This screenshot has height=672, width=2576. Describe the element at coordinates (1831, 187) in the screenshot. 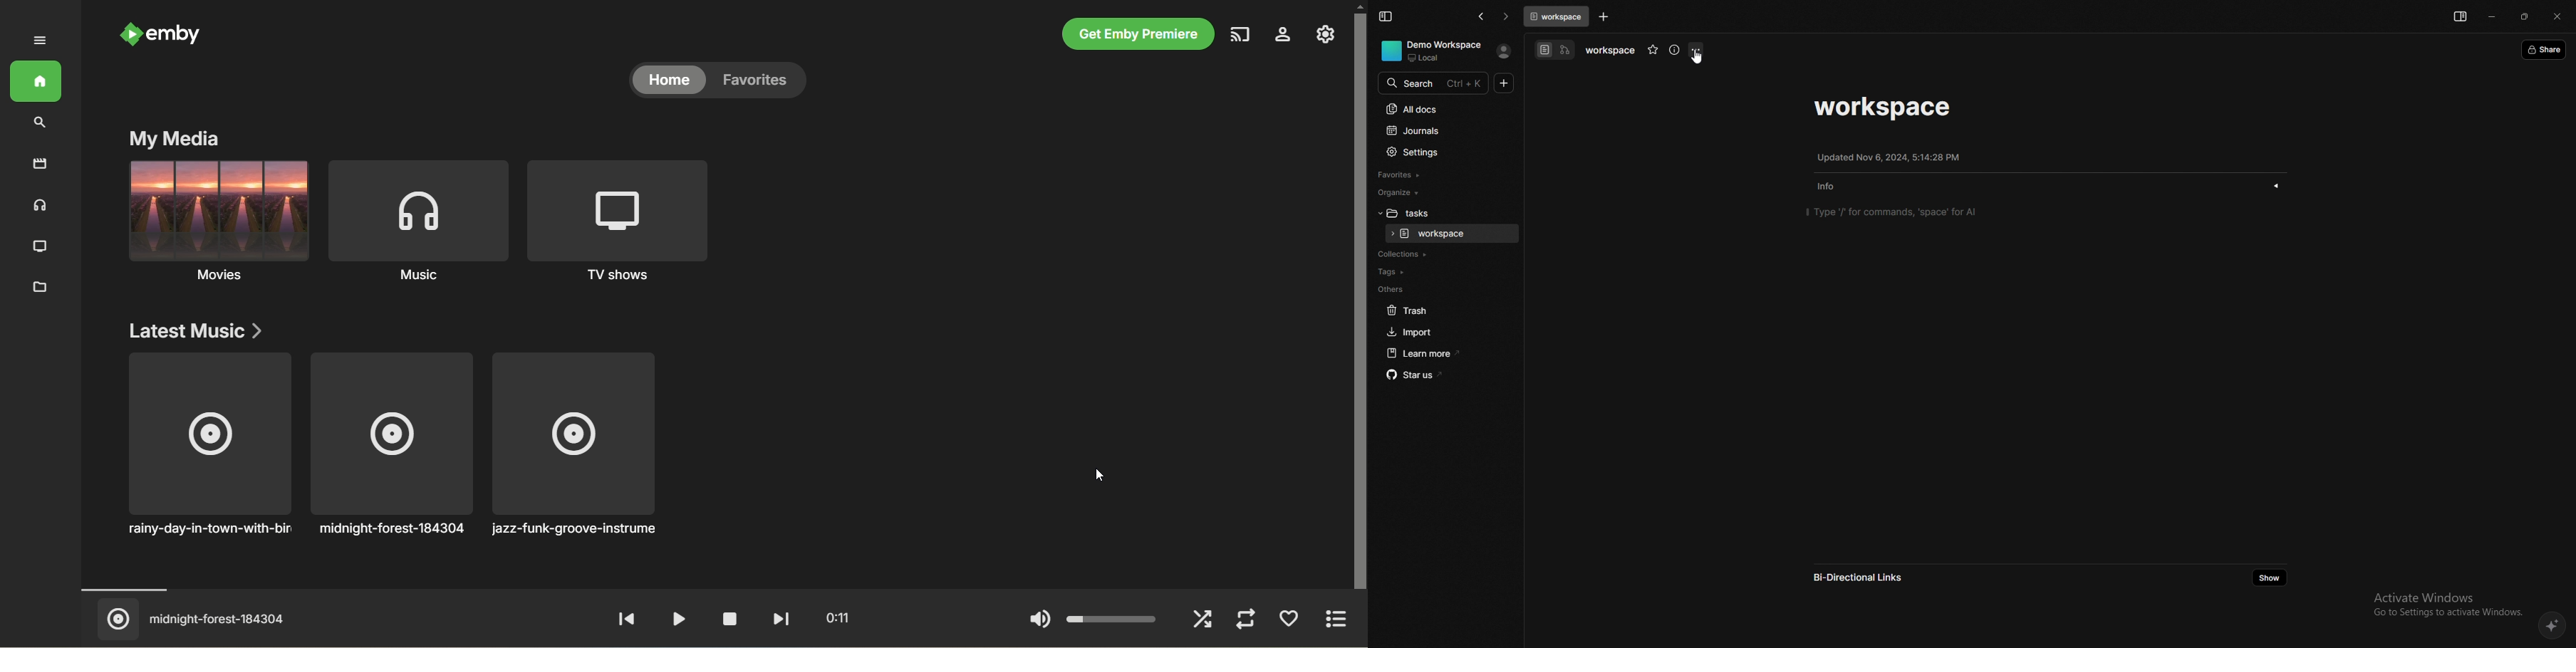

I see `info` at that location.